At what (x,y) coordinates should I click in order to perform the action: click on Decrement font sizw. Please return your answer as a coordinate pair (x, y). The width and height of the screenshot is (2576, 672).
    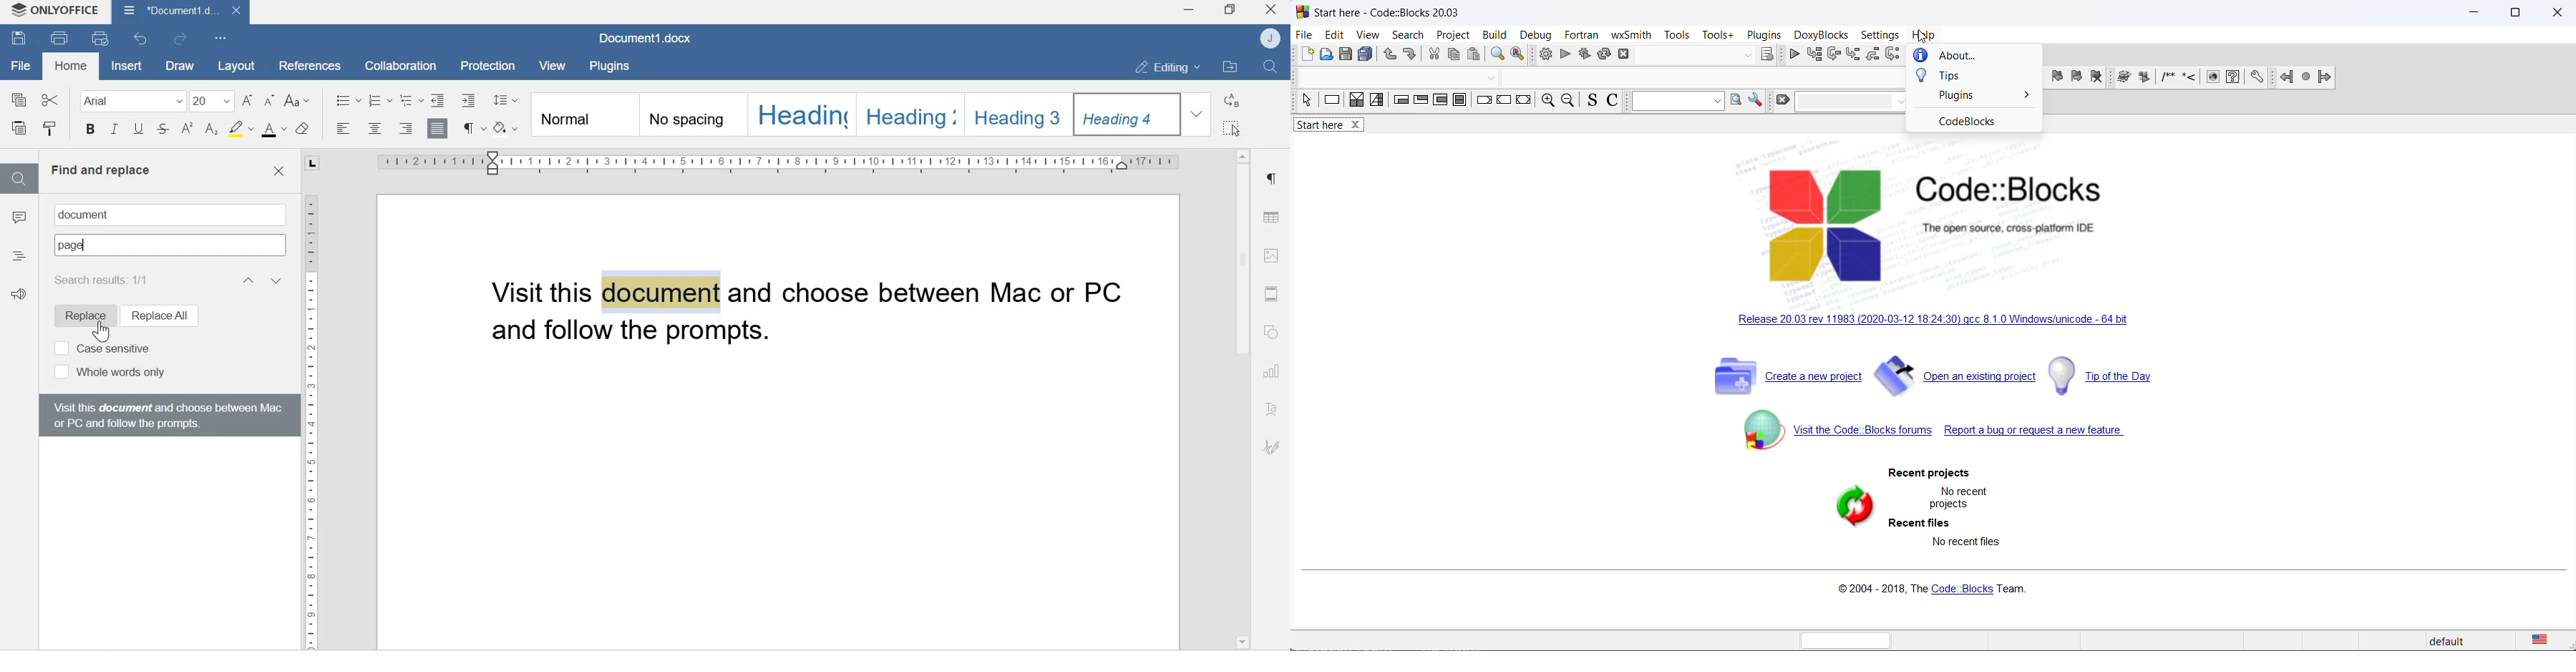
    Looking at the image, I should click on (270, 101).